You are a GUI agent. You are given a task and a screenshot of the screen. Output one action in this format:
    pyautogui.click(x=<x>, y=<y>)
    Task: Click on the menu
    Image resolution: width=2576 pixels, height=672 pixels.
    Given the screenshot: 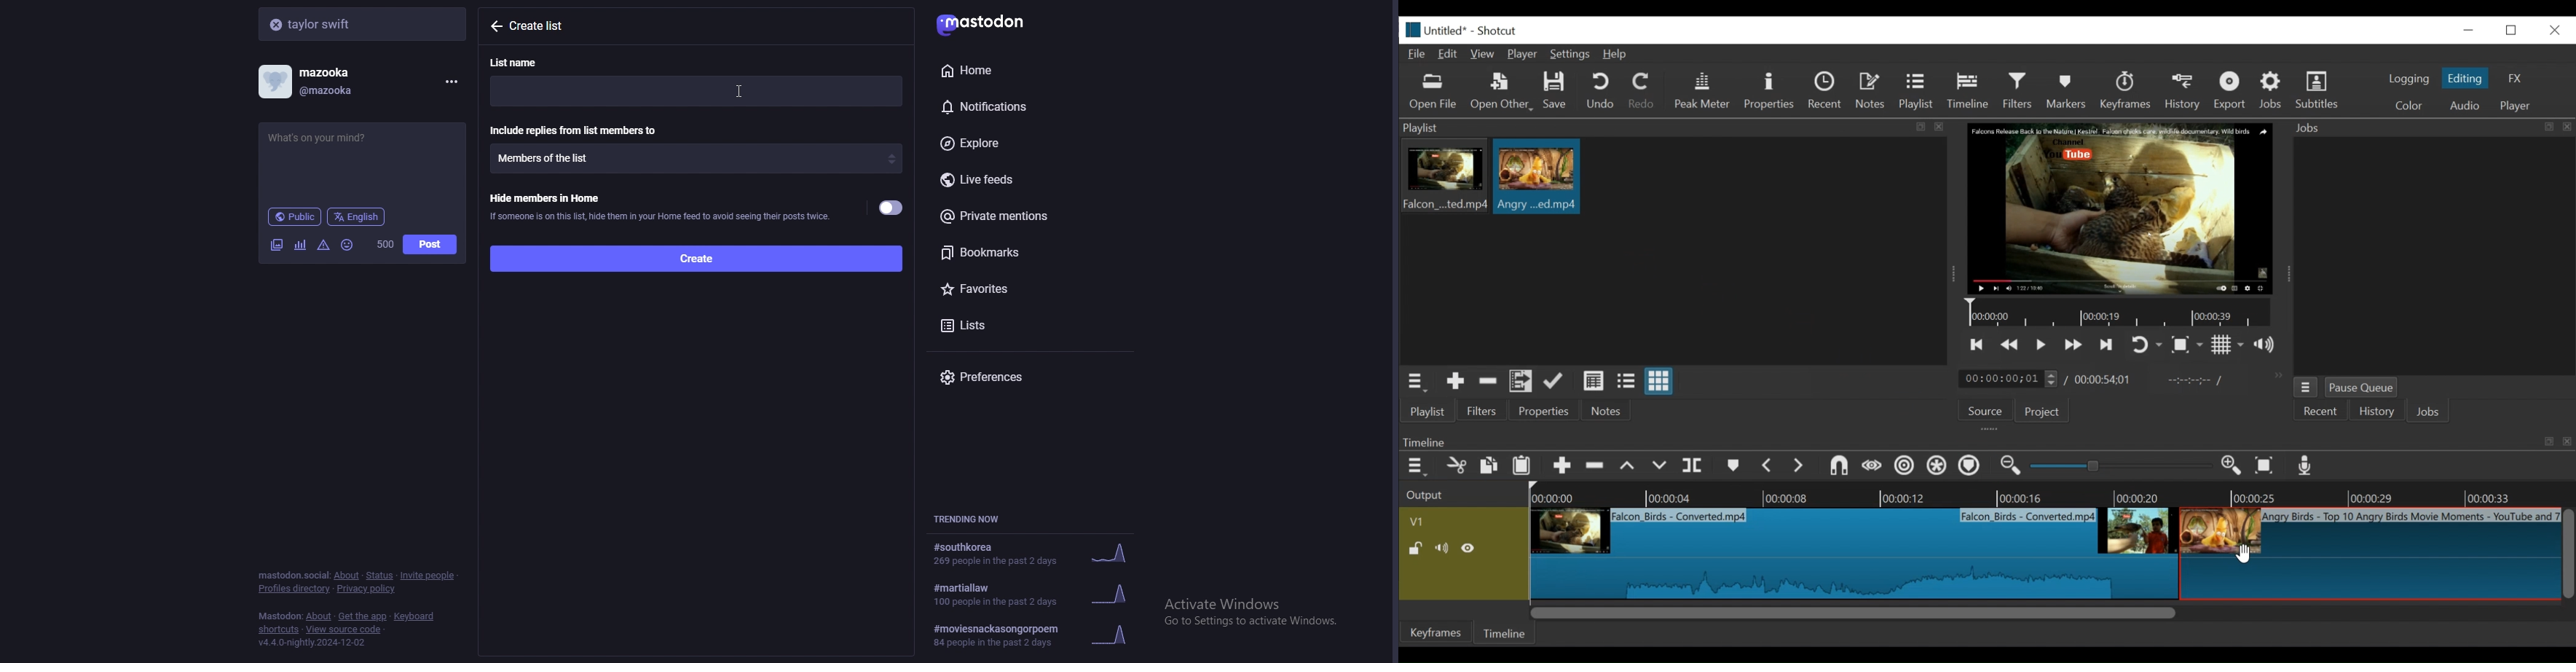 What is the action you would take?
    pyautogui.click(x=449, y=82)
    